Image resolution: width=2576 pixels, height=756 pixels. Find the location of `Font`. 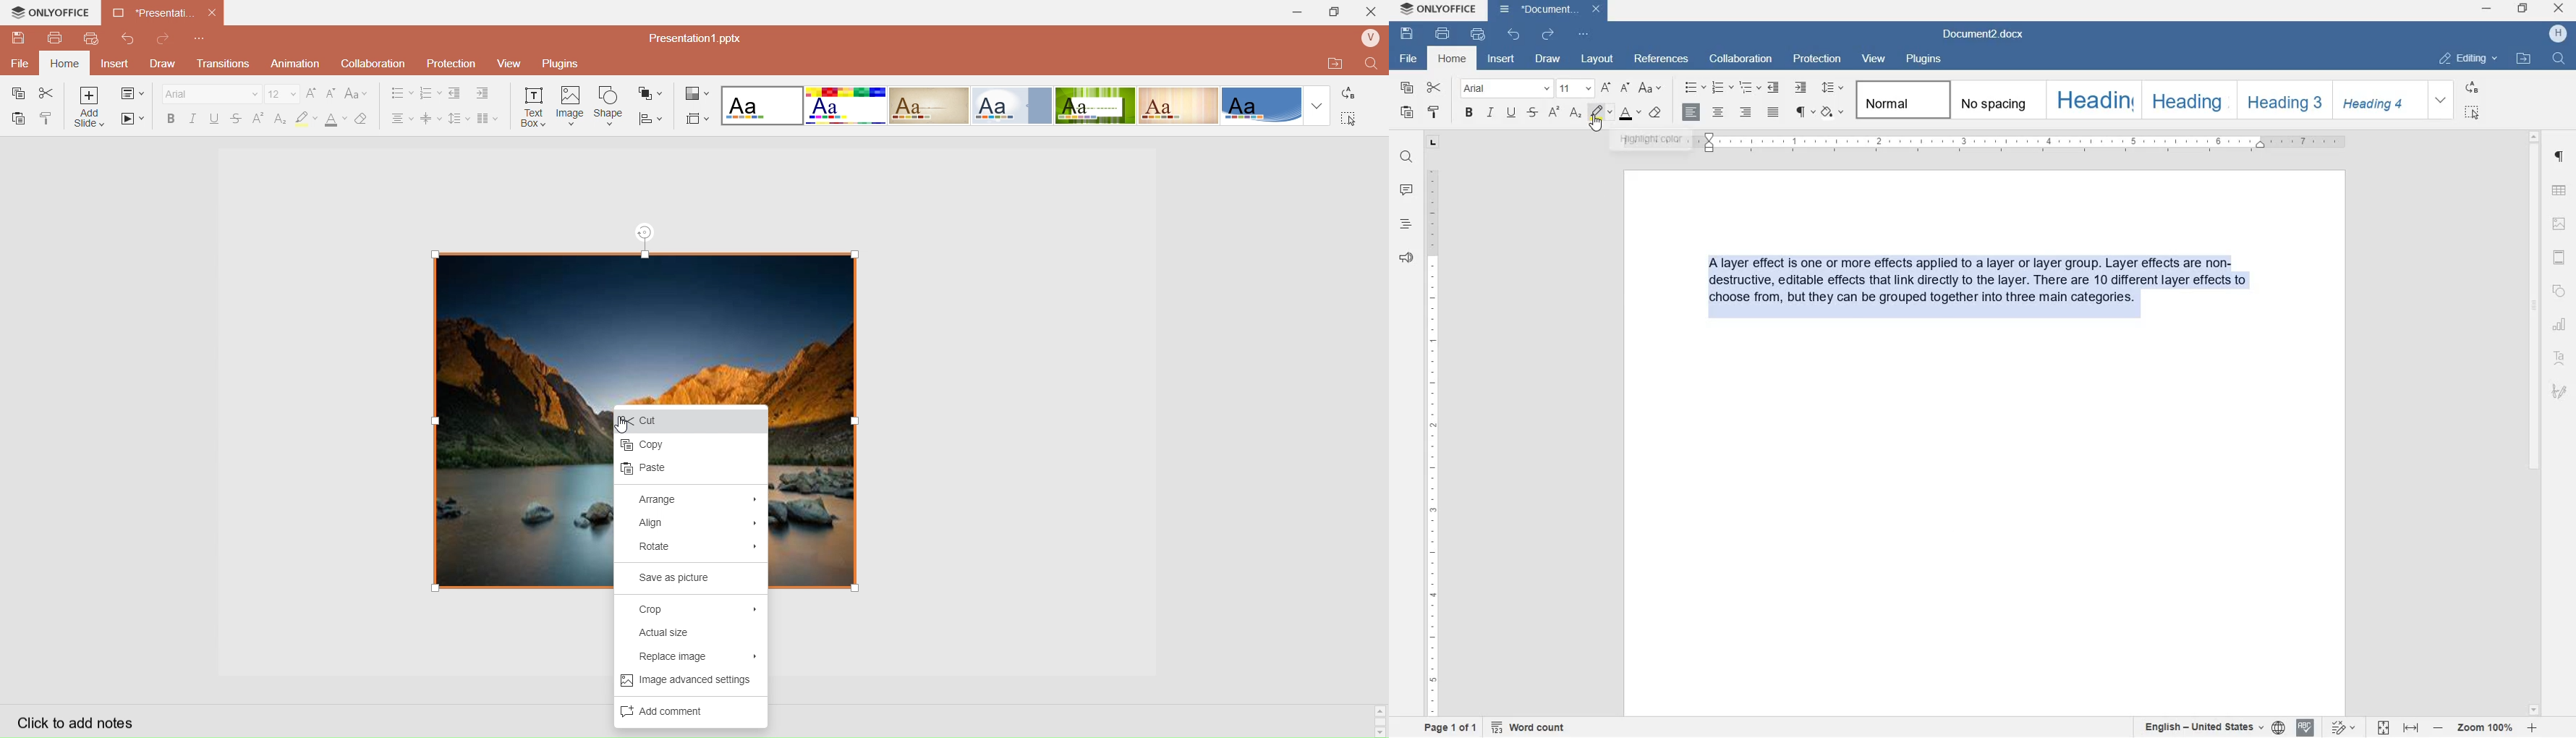

Font is located at coordinates (212, 93).